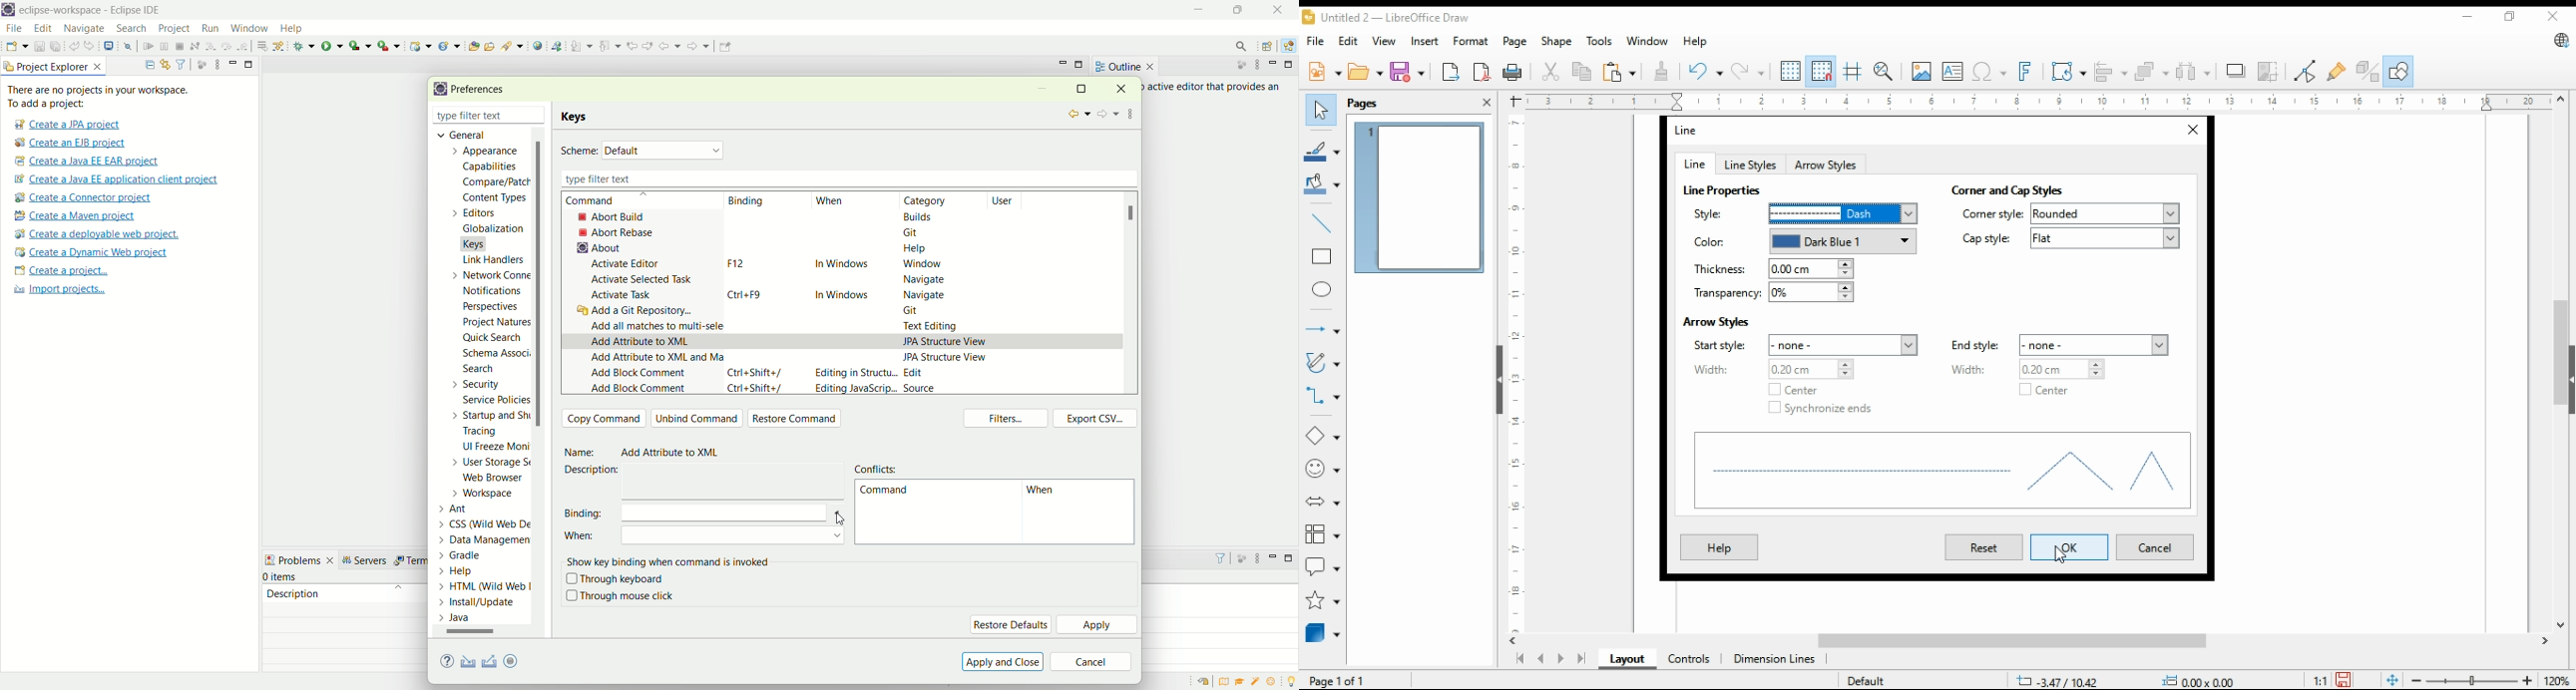 The width and height of the screenshot is (2576, 700). What do you see at coordinates (1771, 369) in the screenshot?
I see `width` at bounding box center [1771, 369].